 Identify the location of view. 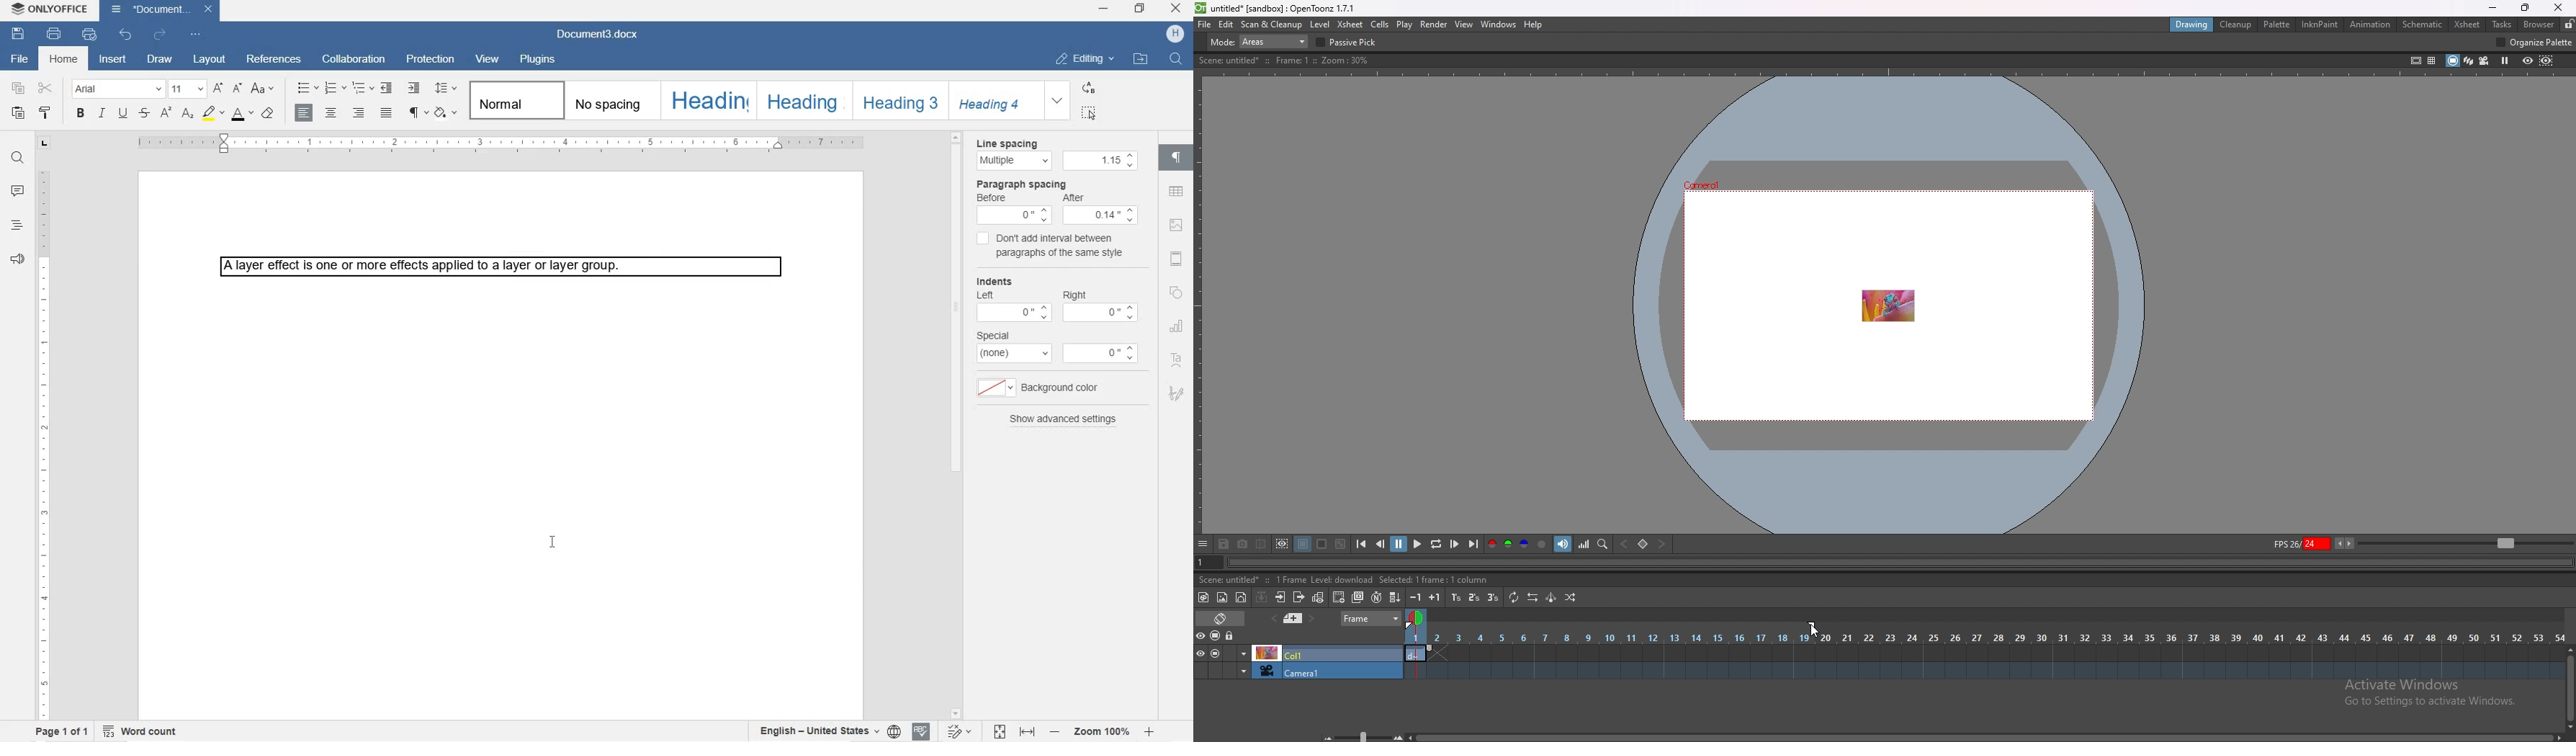
(1465, 24).